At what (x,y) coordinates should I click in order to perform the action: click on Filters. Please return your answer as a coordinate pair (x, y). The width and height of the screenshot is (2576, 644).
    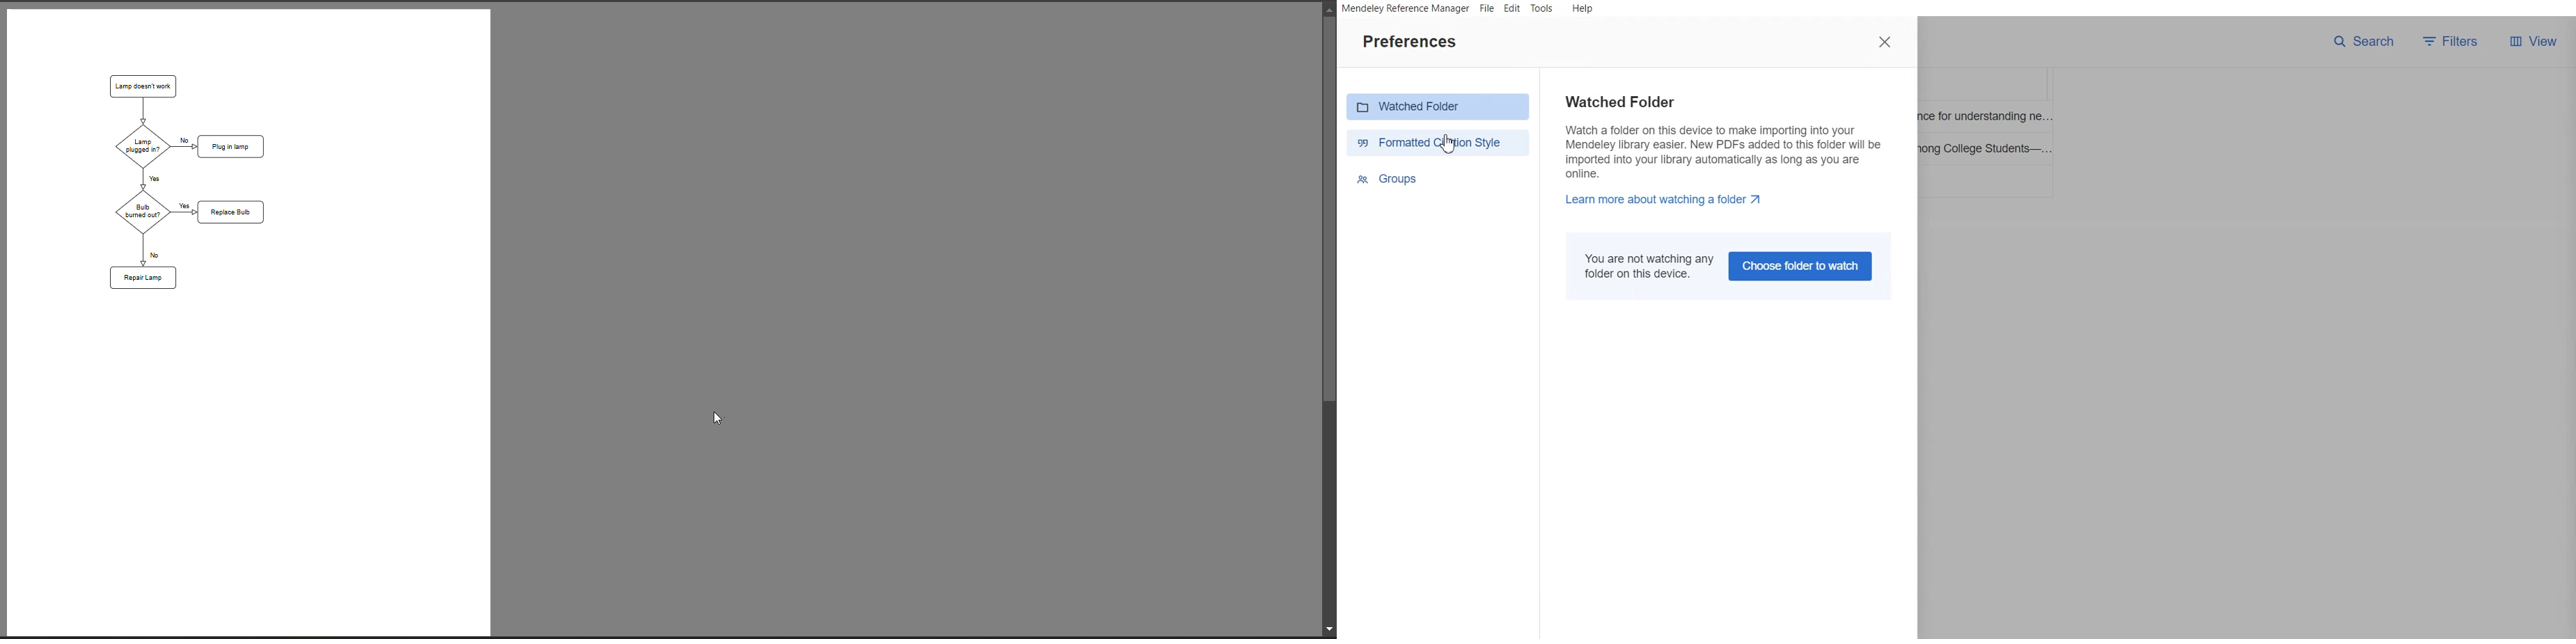
    Looking at the image, I should click on (2454, 41).